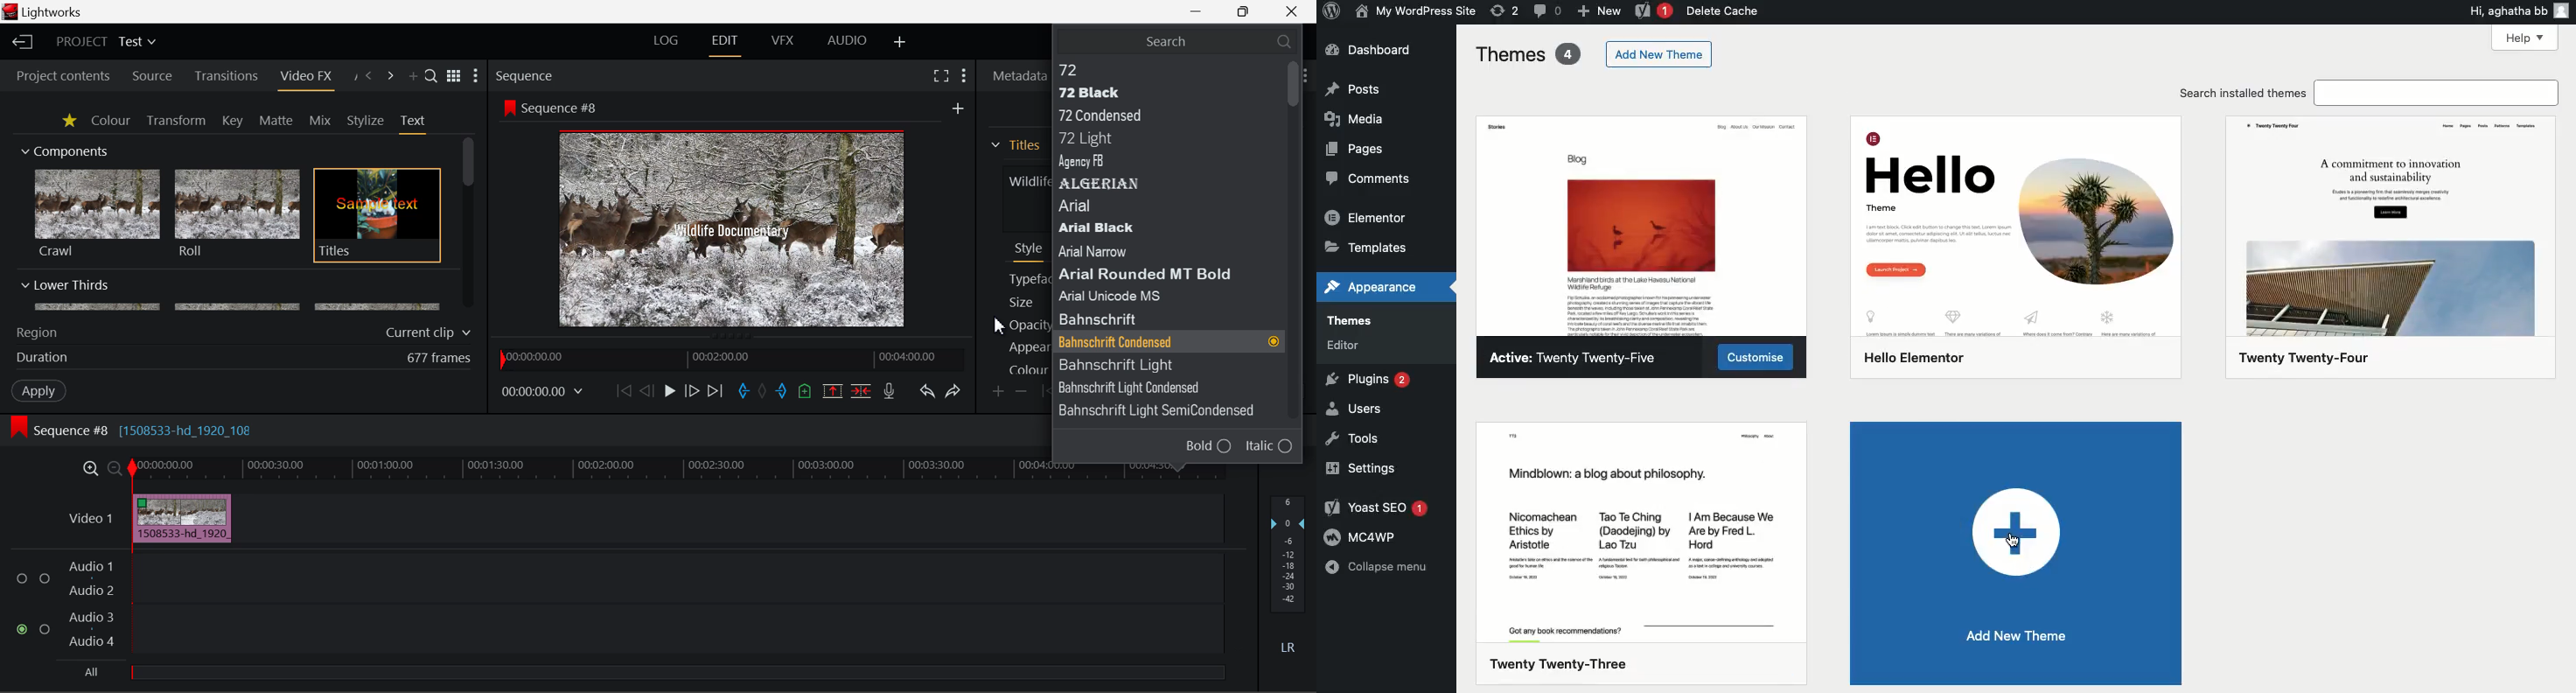 Image resolution: width=2576 pixels, height=700 pixels. Describe the element at coordinates (234, 121) in the screenshot. I see `Key` at that location.